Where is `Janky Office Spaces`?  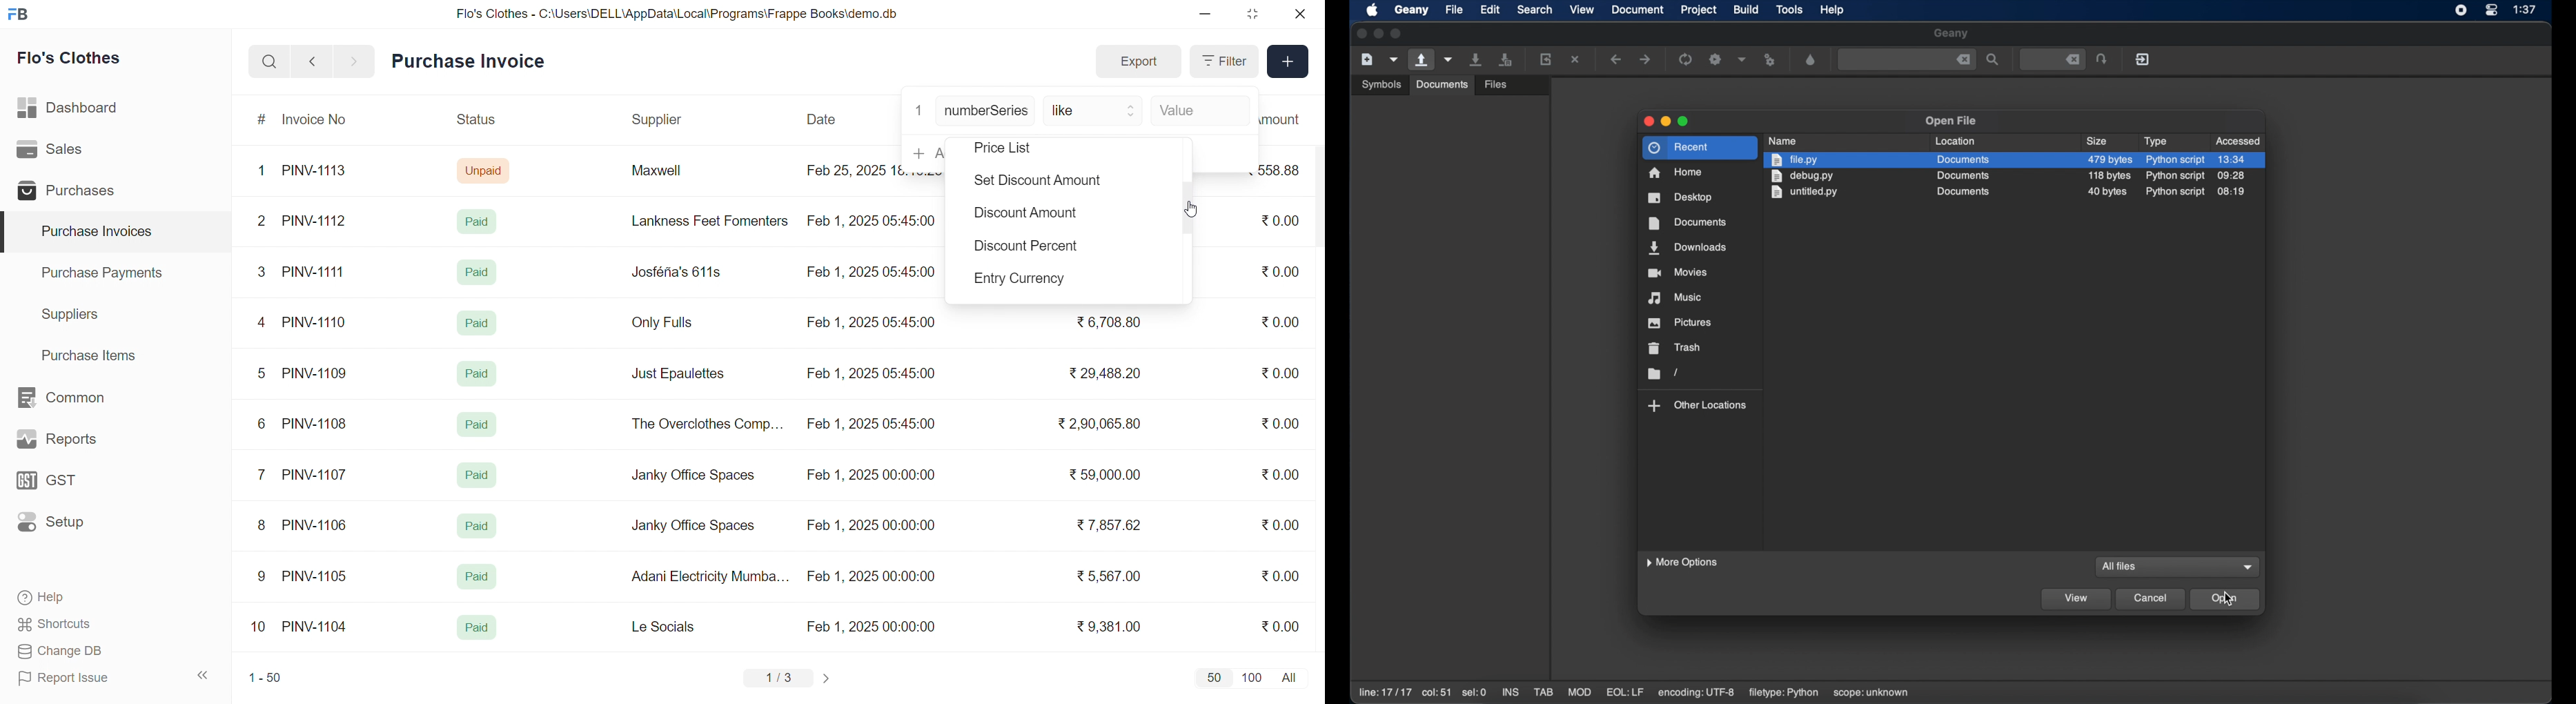 Janky Office Spaces is located at coordinates (694, 476).